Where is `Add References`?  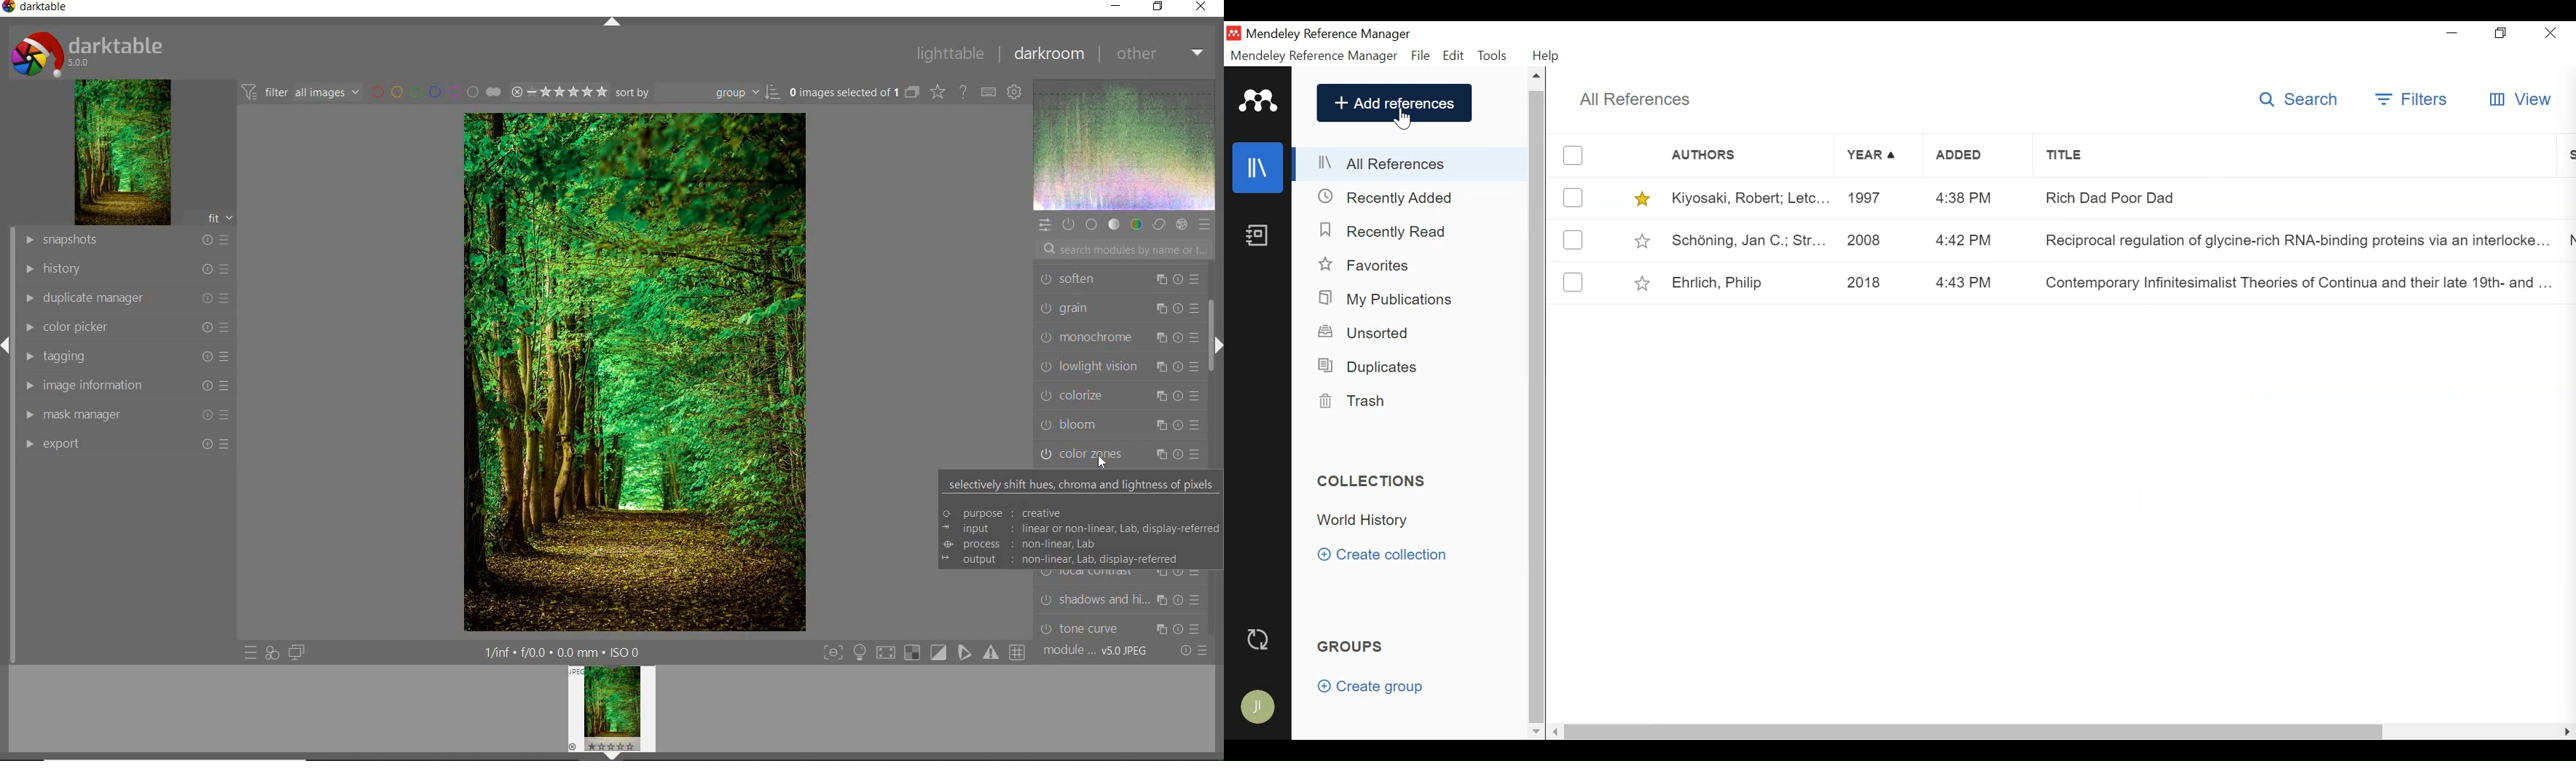
Add References is located at coordinates (1394, 104).